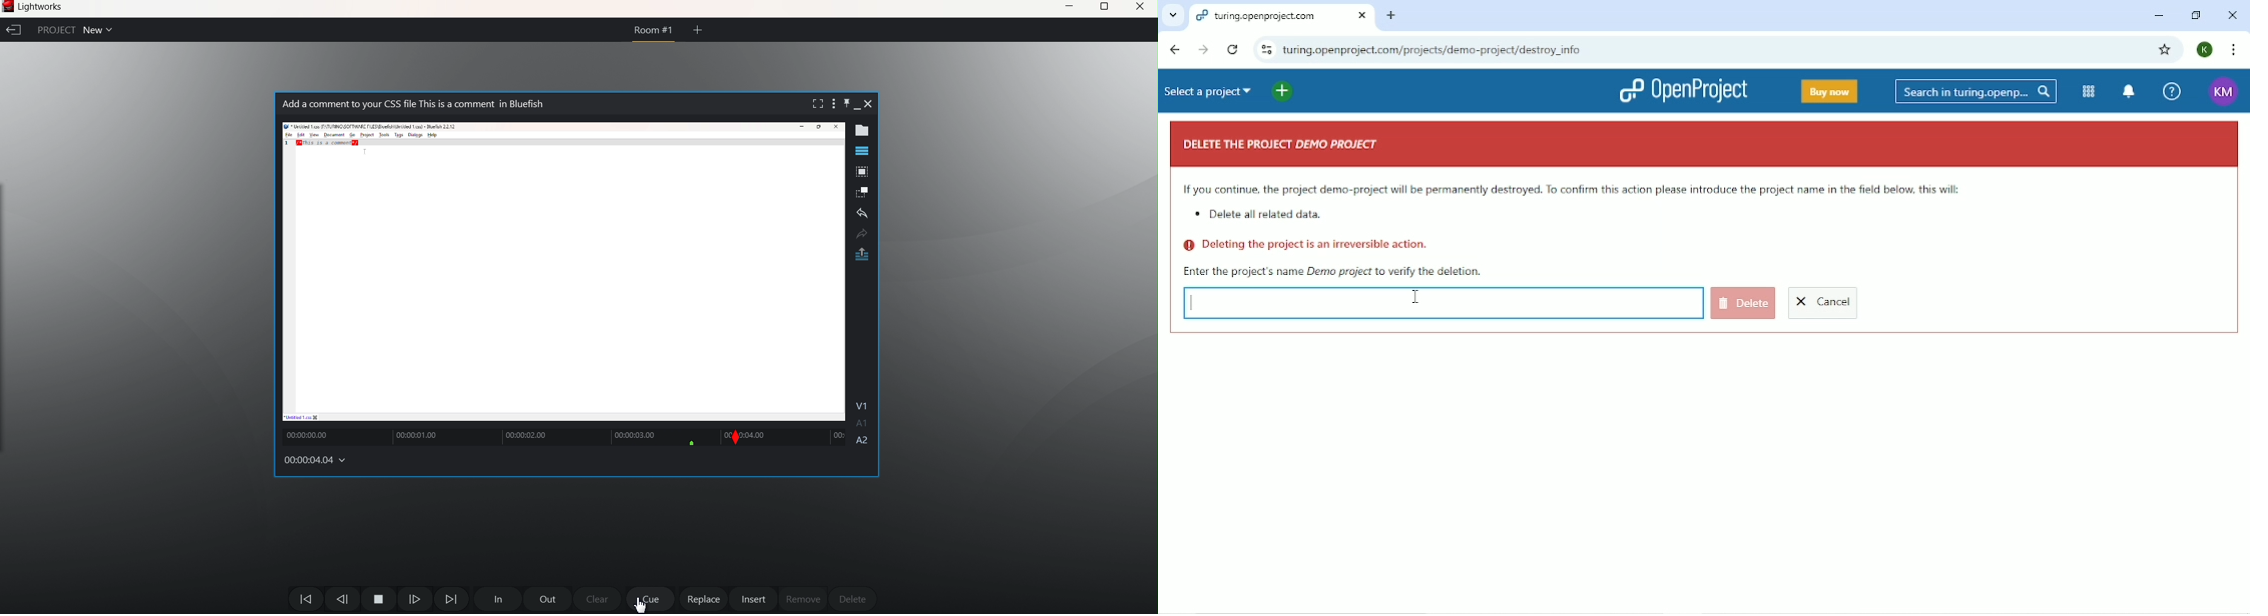  What do you see at coordinates (548, 598) in the screenshot?
I see `out` at bounding box center [548, 598].